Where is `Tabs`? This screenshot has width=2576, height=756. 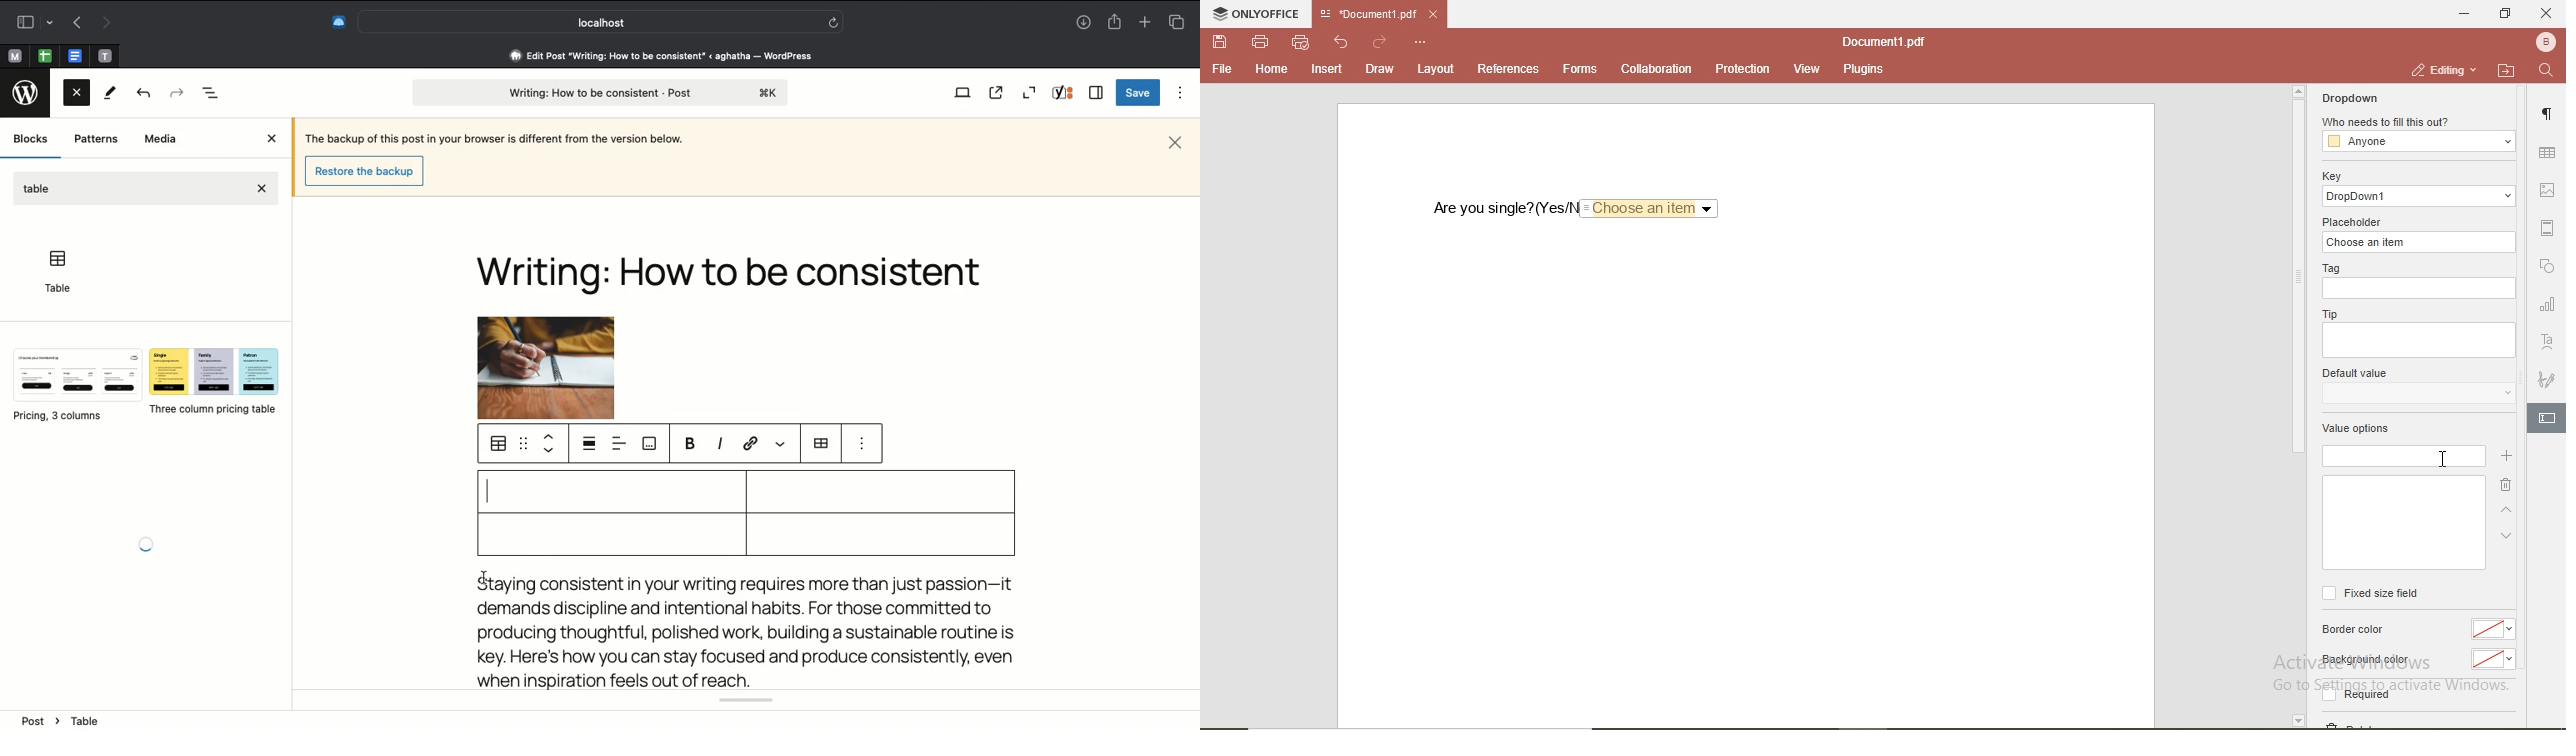 Tabs is located at coordinates (1178, 22).